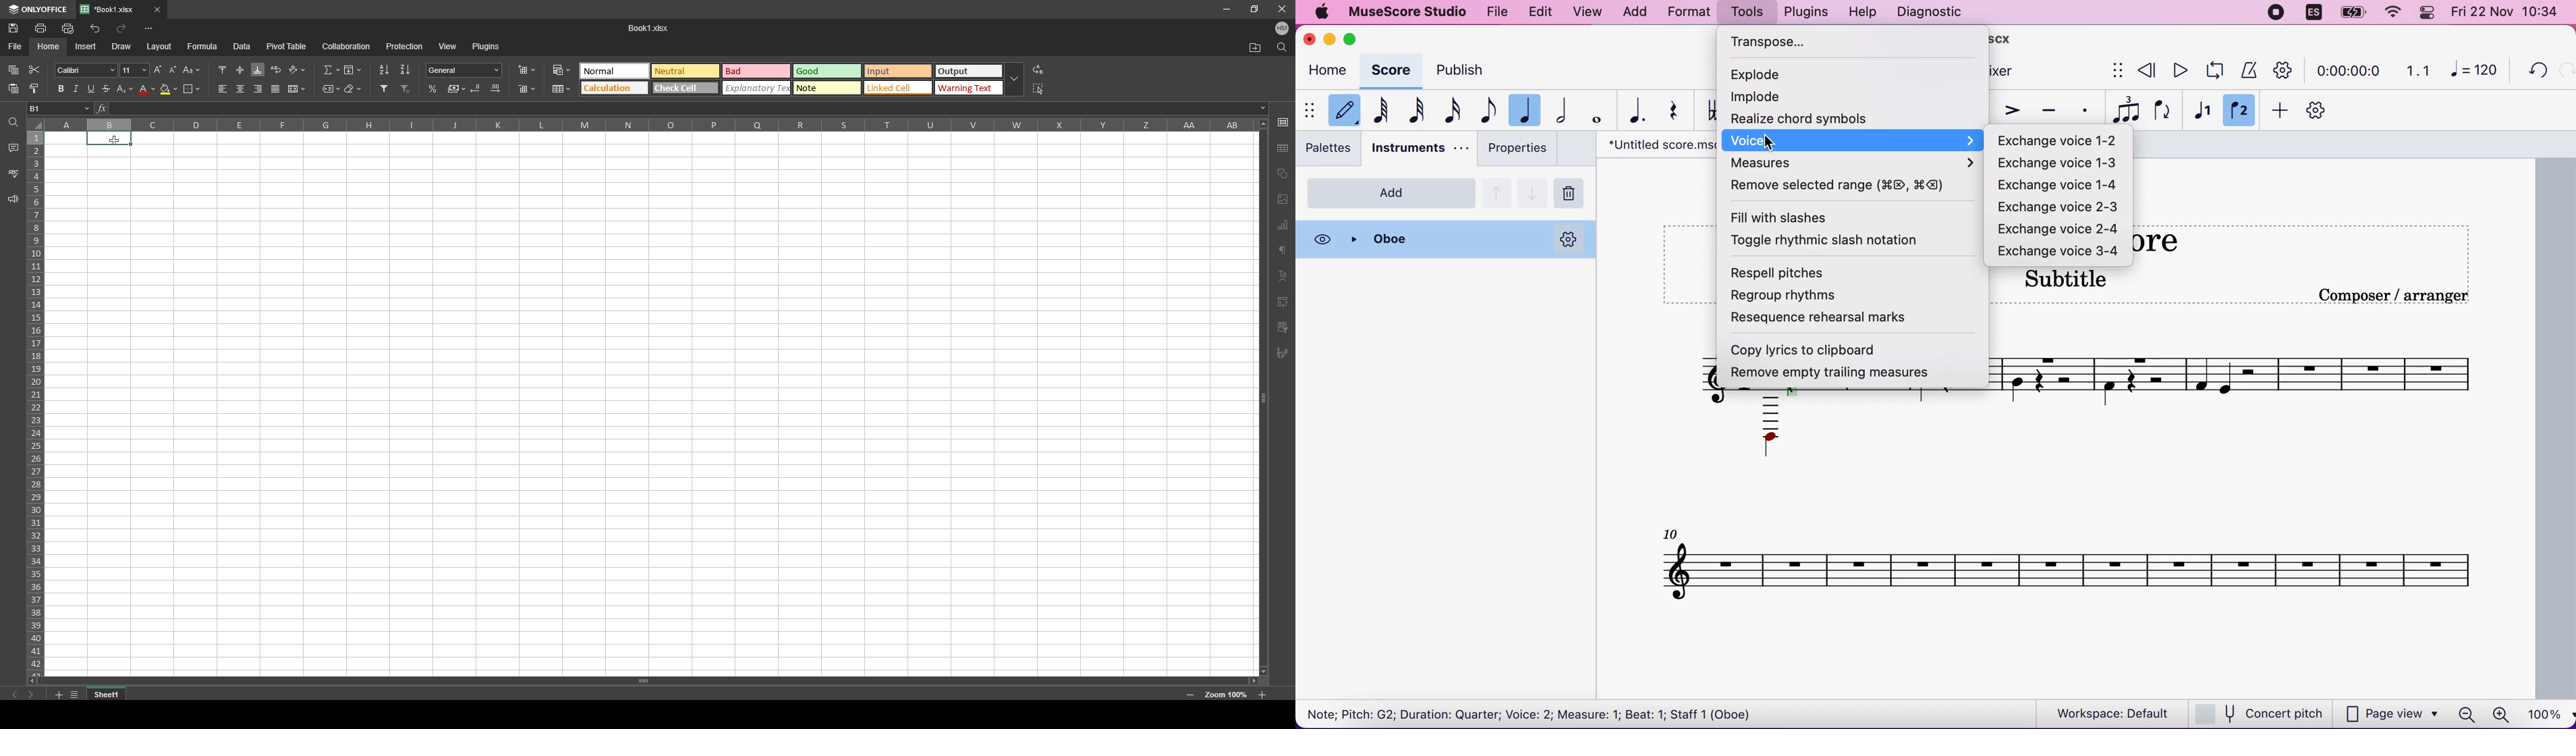 The width and height of the screenshot is (2576, 756). What do you see at coordinates (828, 71) in the screenshot?
I see `Good` at bounding box center [828, 71].